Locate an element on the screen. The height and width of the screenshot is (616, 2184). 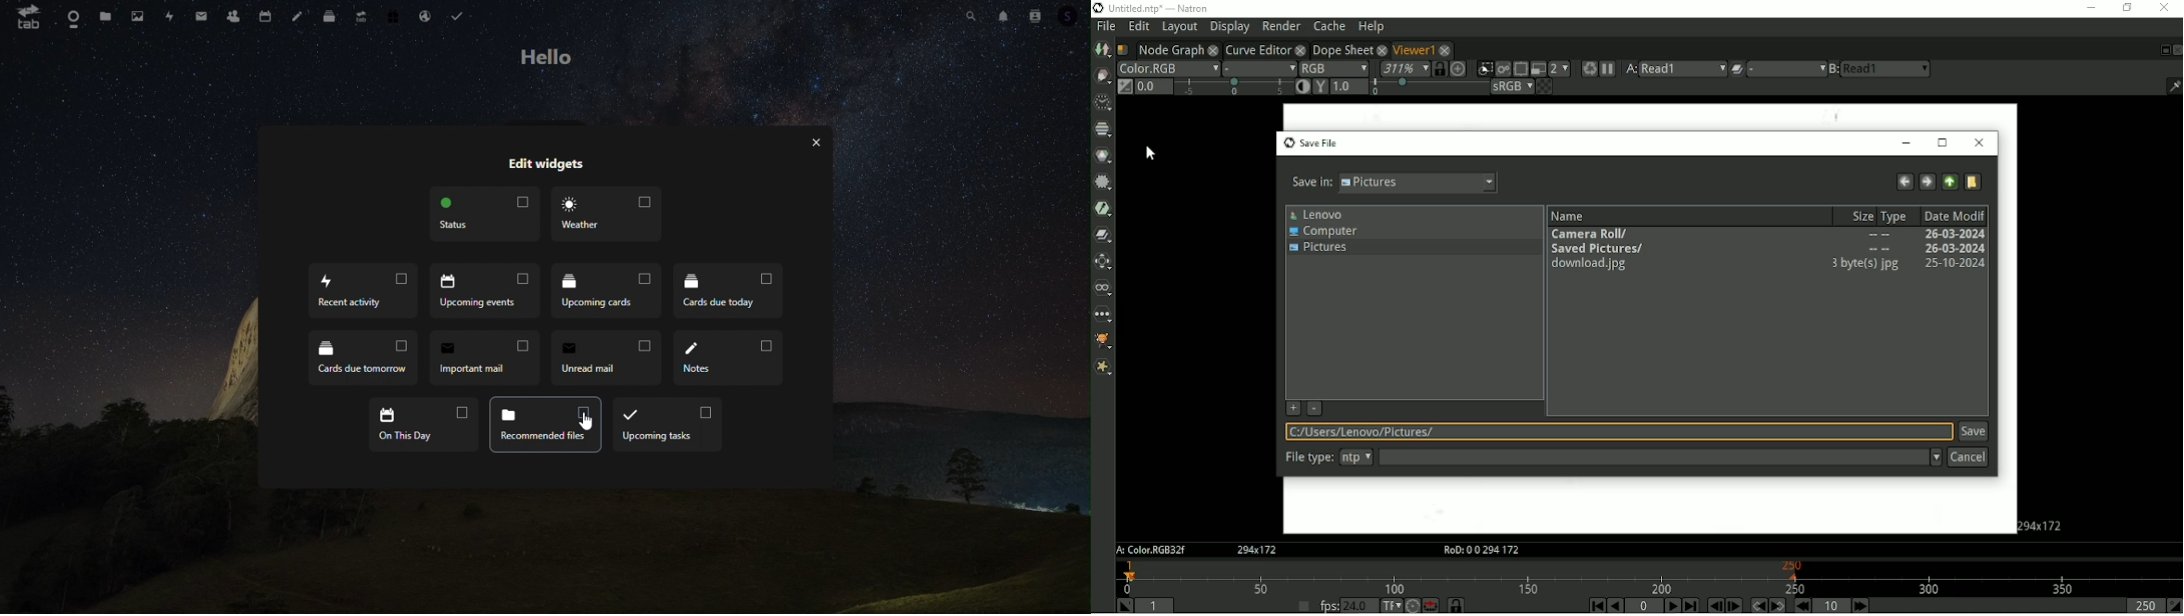
upcoming tasks is located at coordinates (668, 426).